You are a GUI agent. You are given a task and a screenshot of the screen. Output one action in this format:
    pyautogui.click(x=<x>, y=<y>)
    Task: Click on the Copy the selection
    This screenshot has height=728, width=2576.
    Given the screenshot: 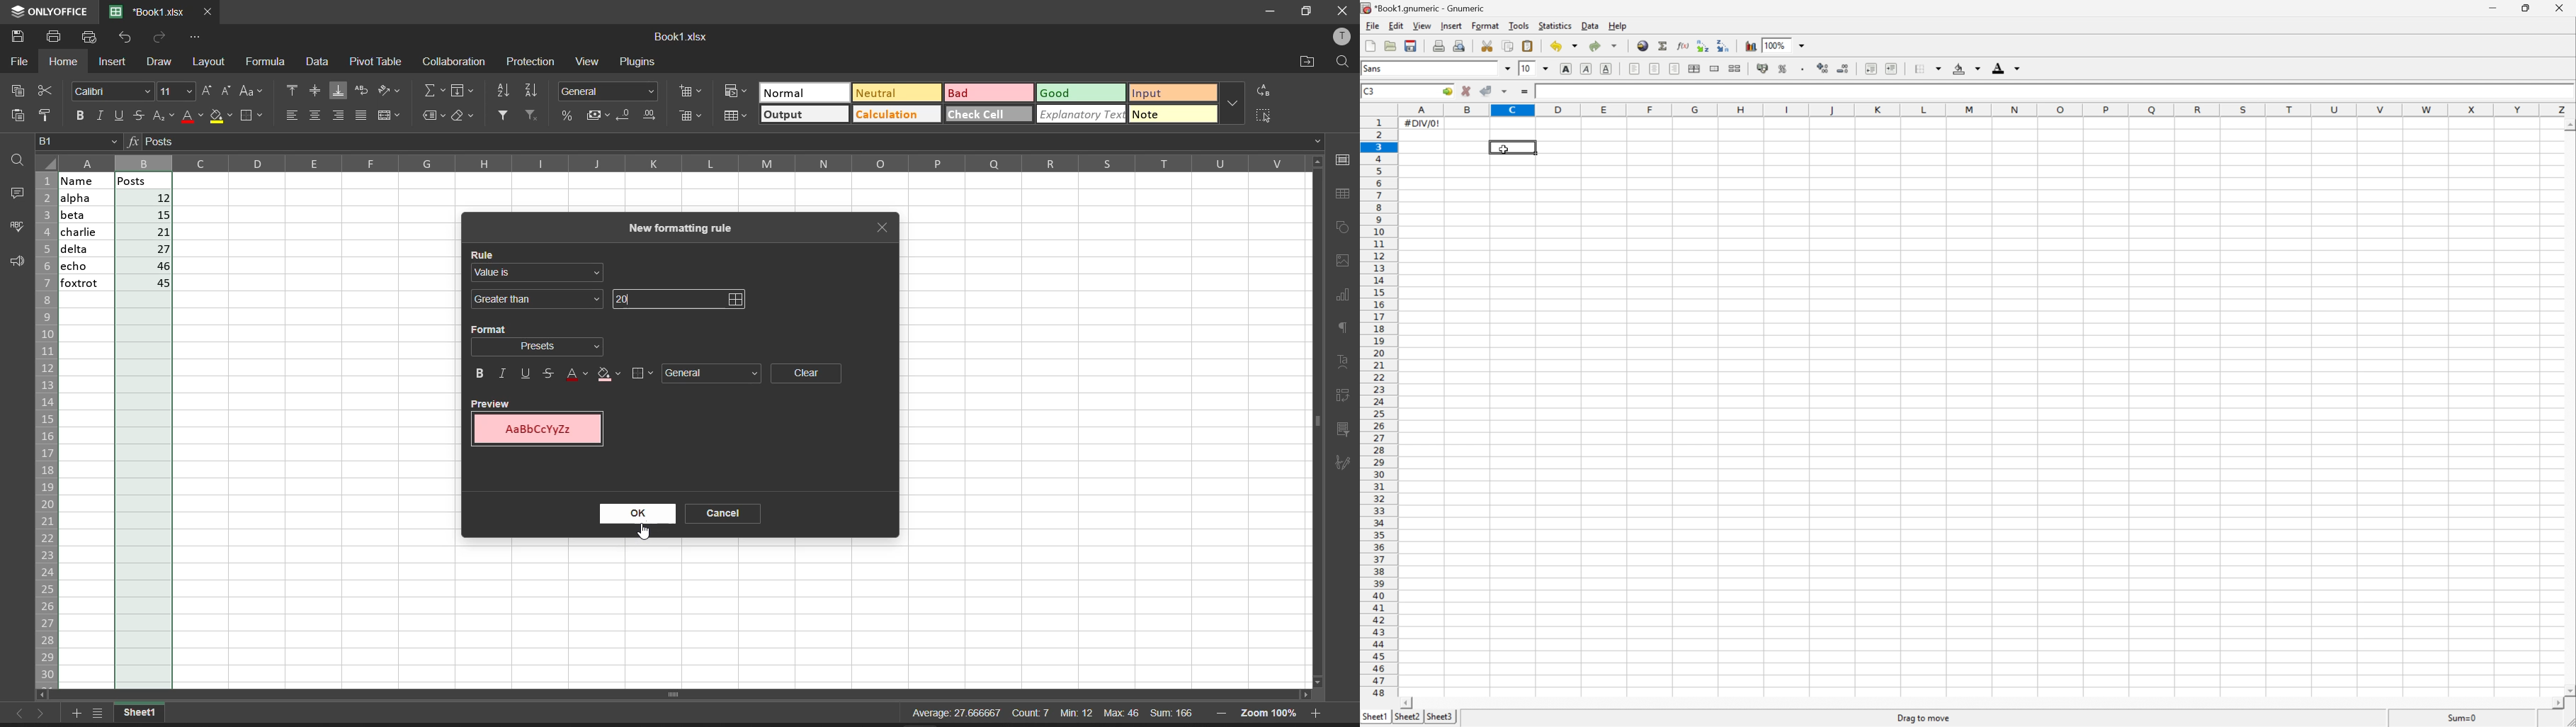 What is the action you would take?
    pyautogui.click(x=1509, y=46)
    